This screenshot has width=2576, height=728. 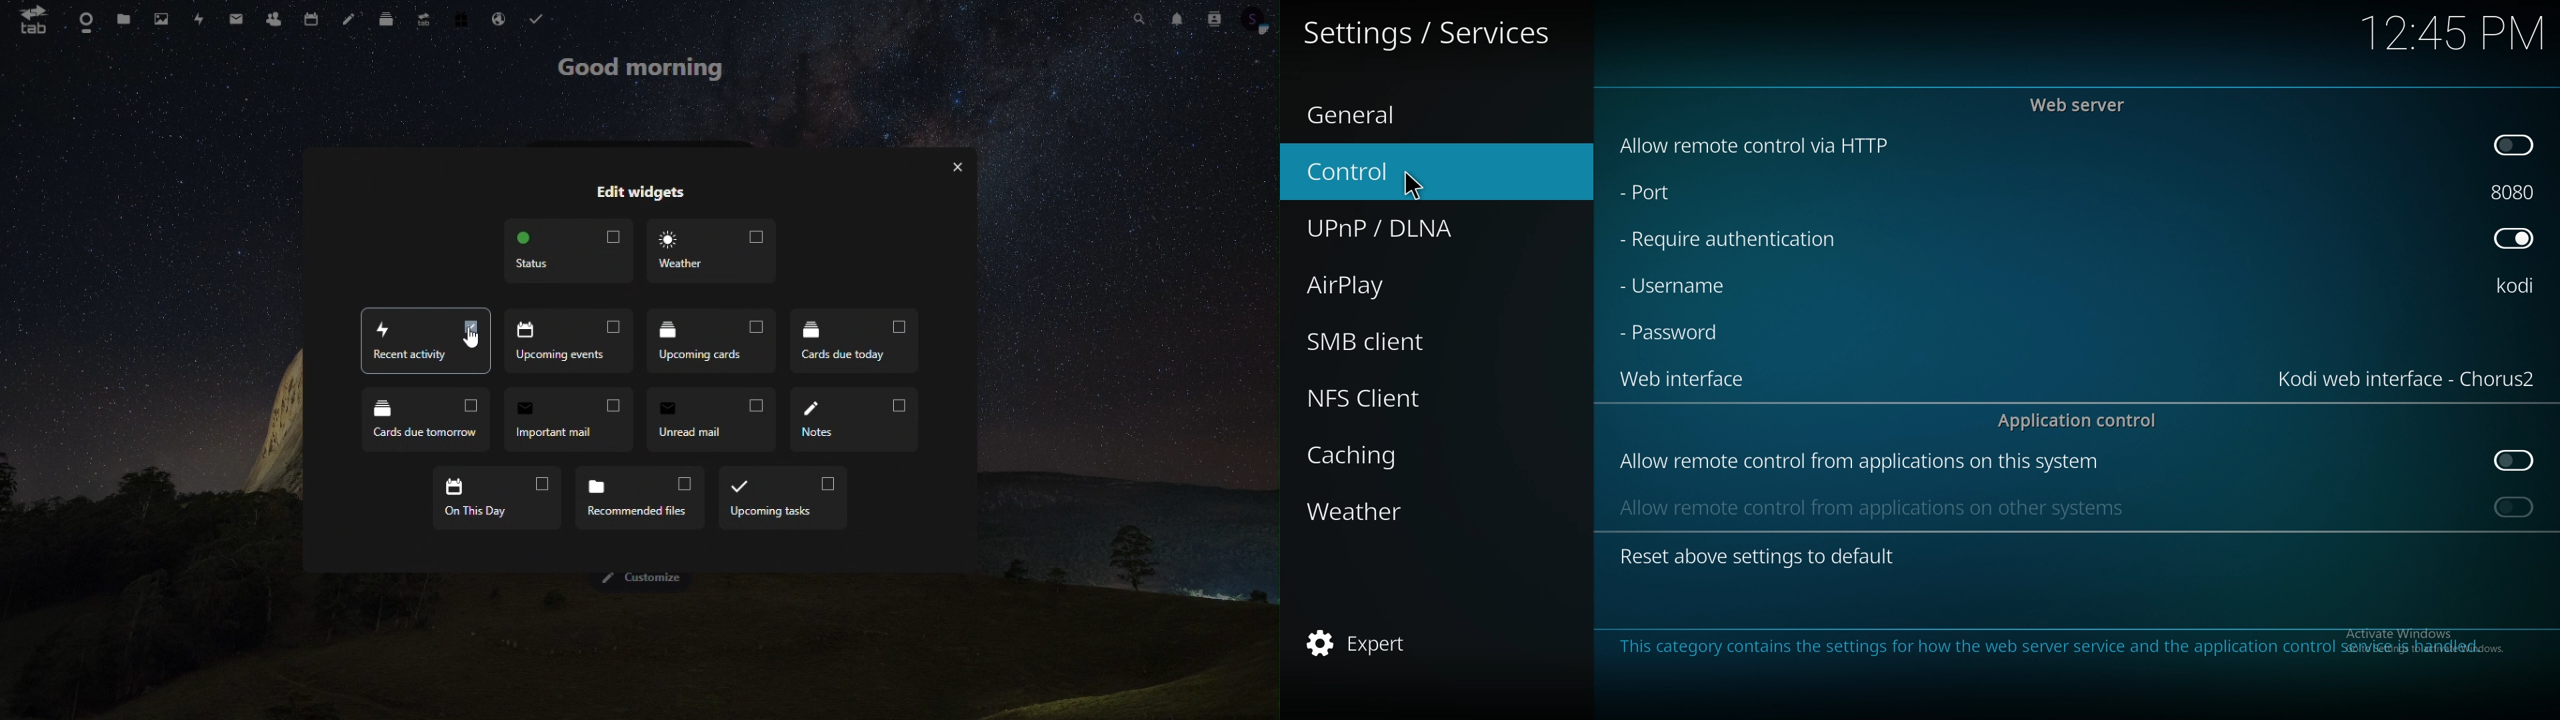 I want to click on contacts, so click(x=276, y=20).